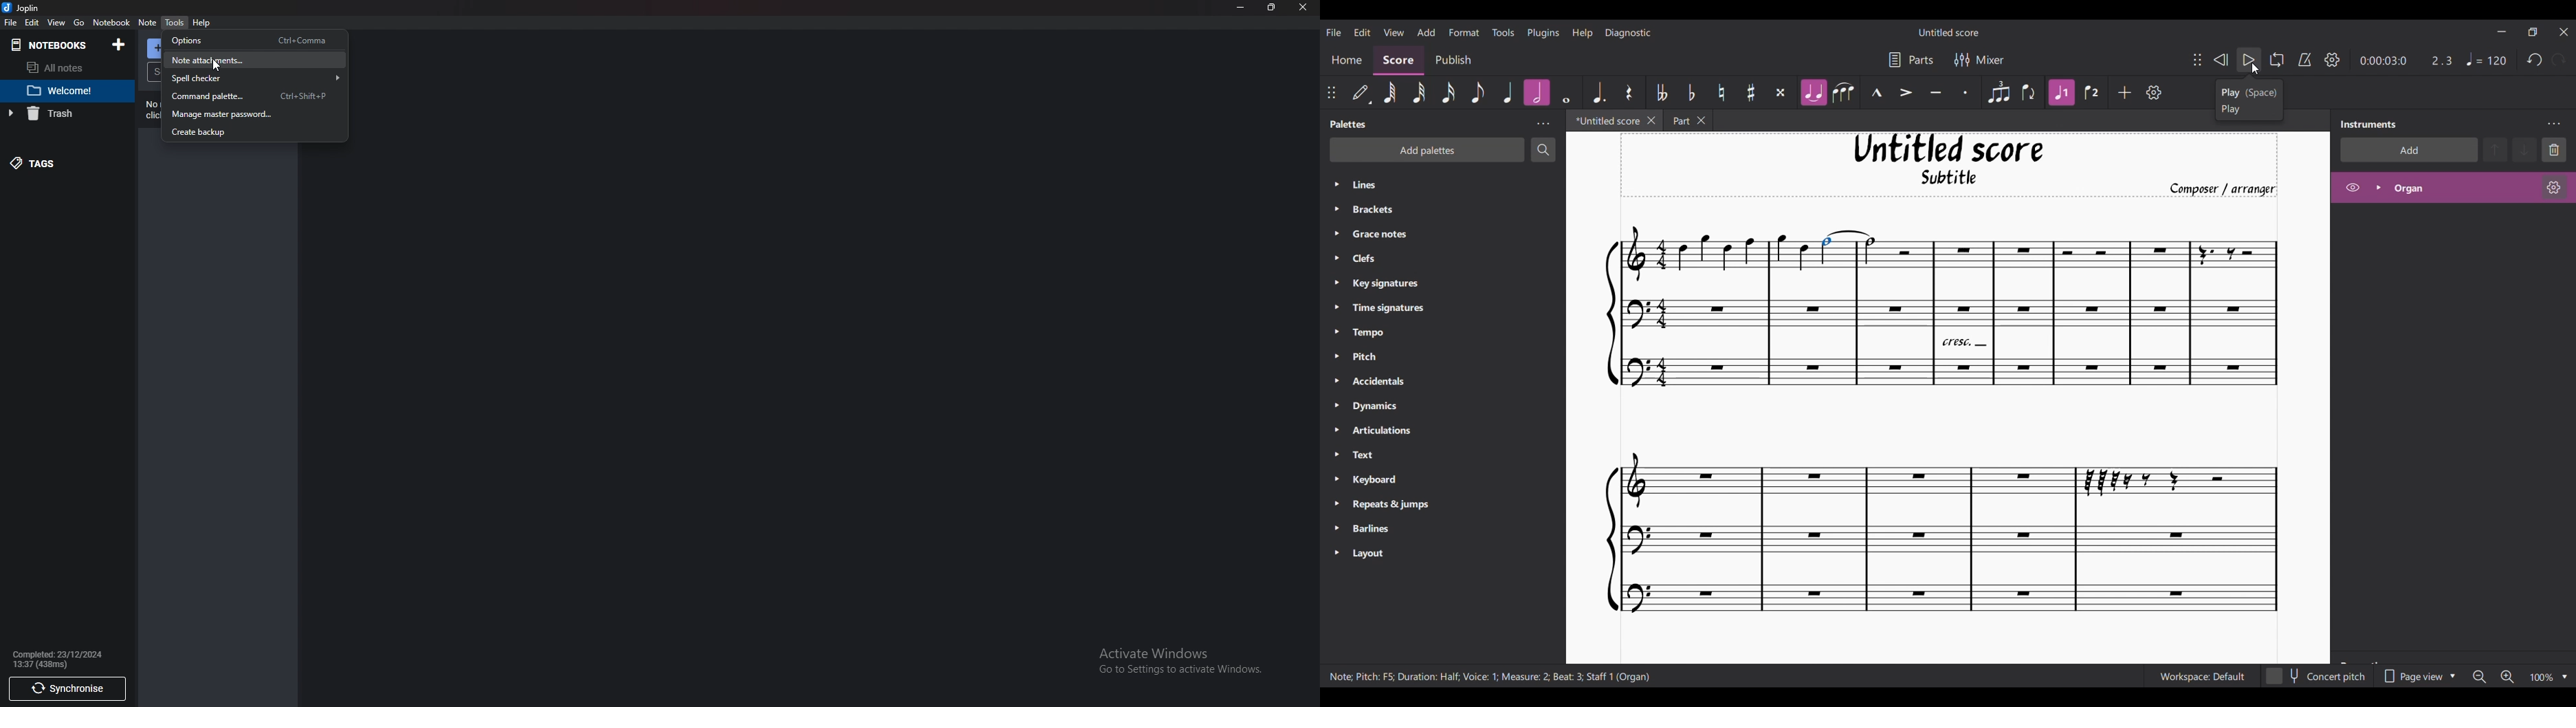 The height and width of the screenshot is (728, 2576). I want to click on Add notebooks, so click(120, 45).